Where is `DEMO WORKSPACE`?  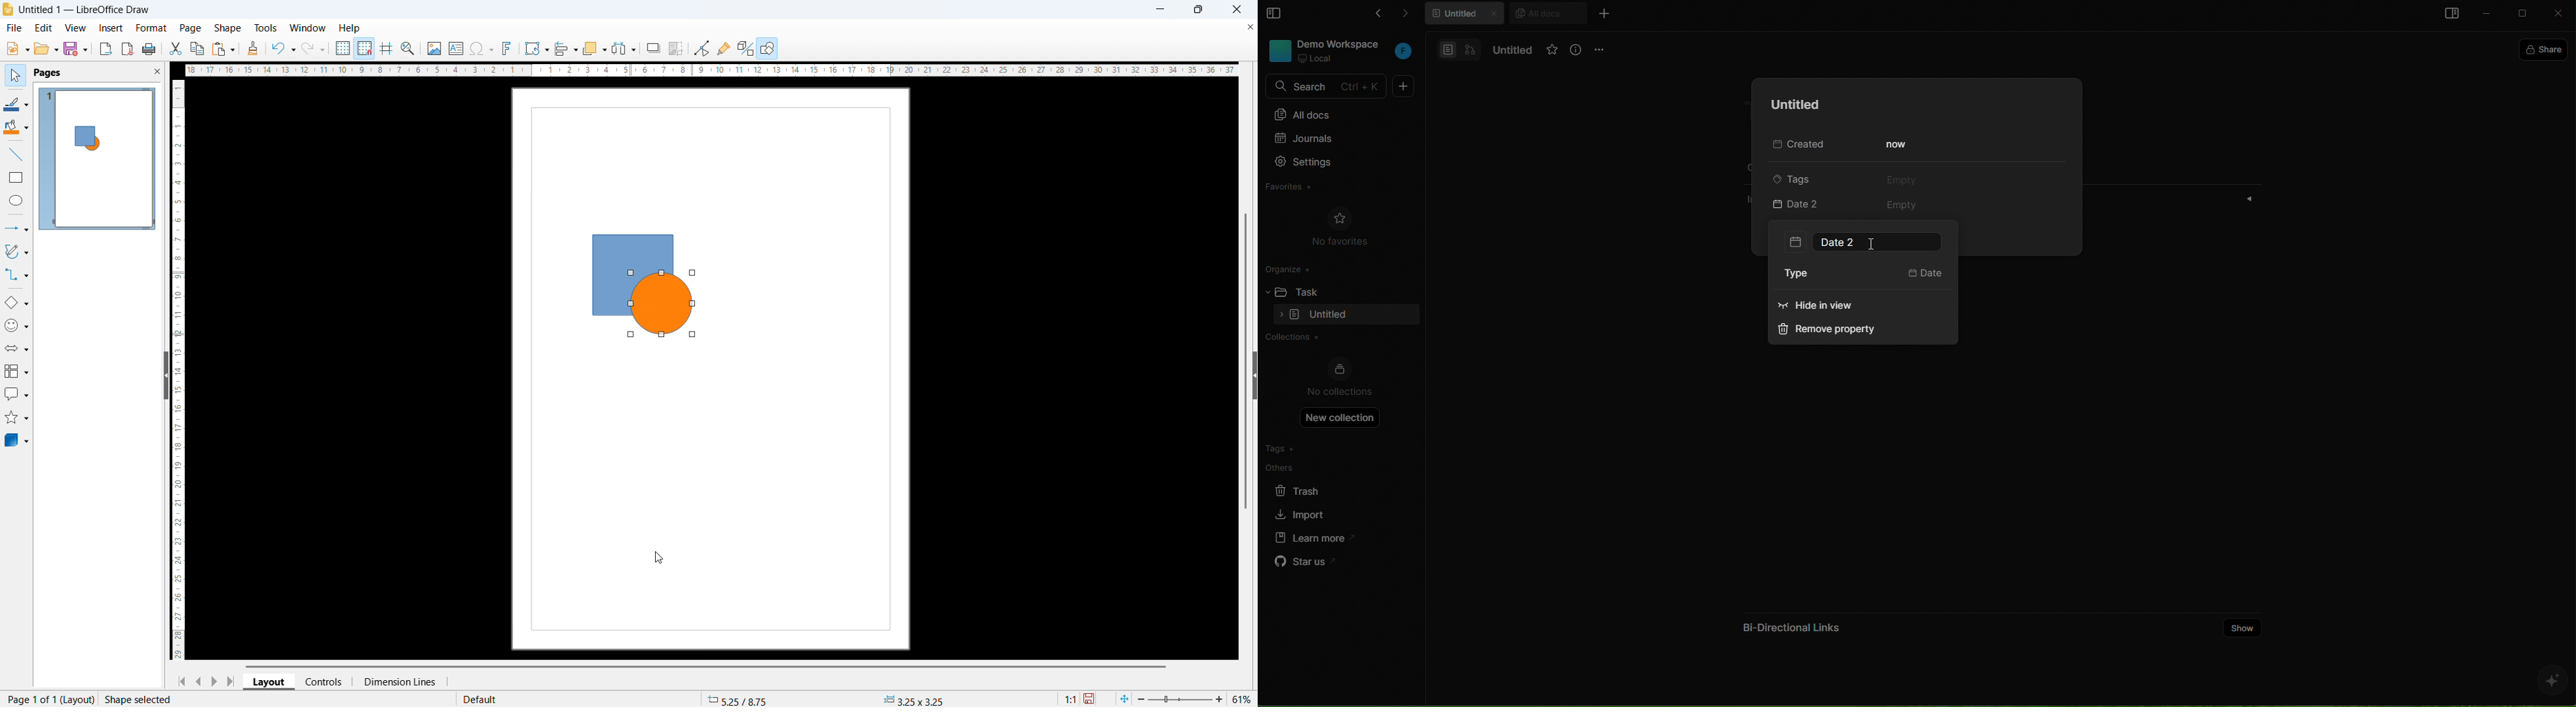
DEMO WORKSPACE is located at coordinates (1342, 43).